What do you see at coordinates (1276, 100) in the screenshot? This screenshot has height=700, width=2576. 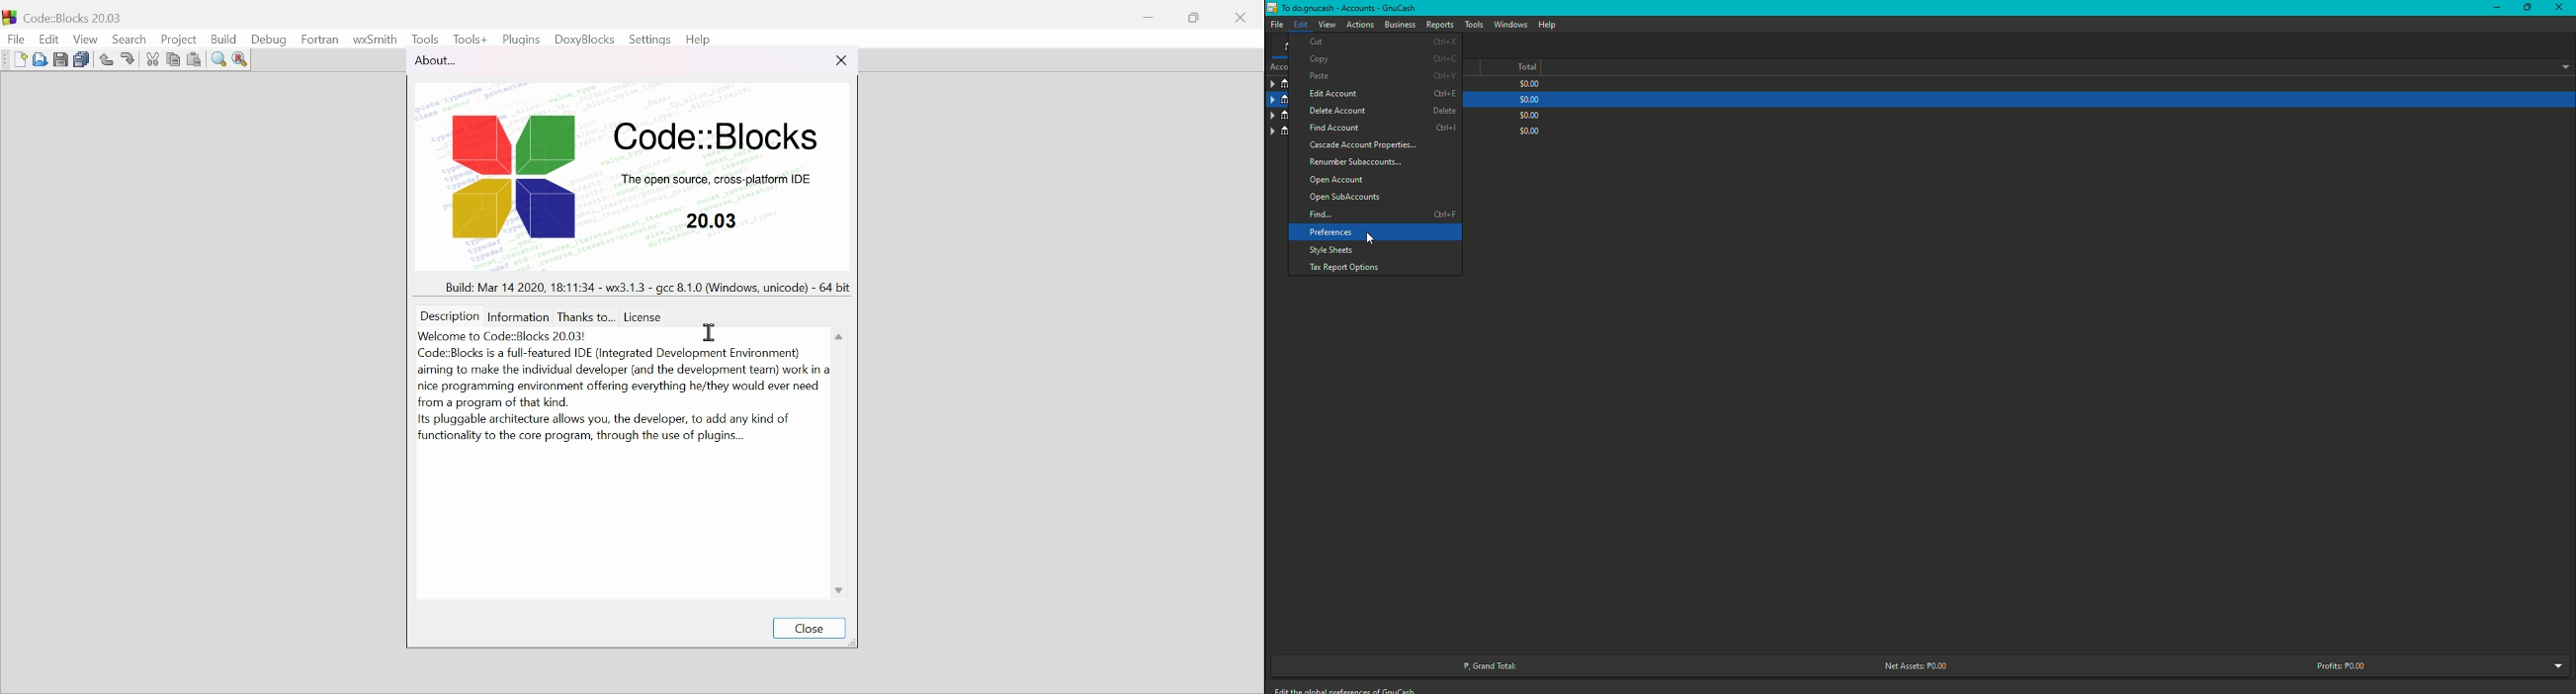 I see `Account` at bounding box center [1276, 100].